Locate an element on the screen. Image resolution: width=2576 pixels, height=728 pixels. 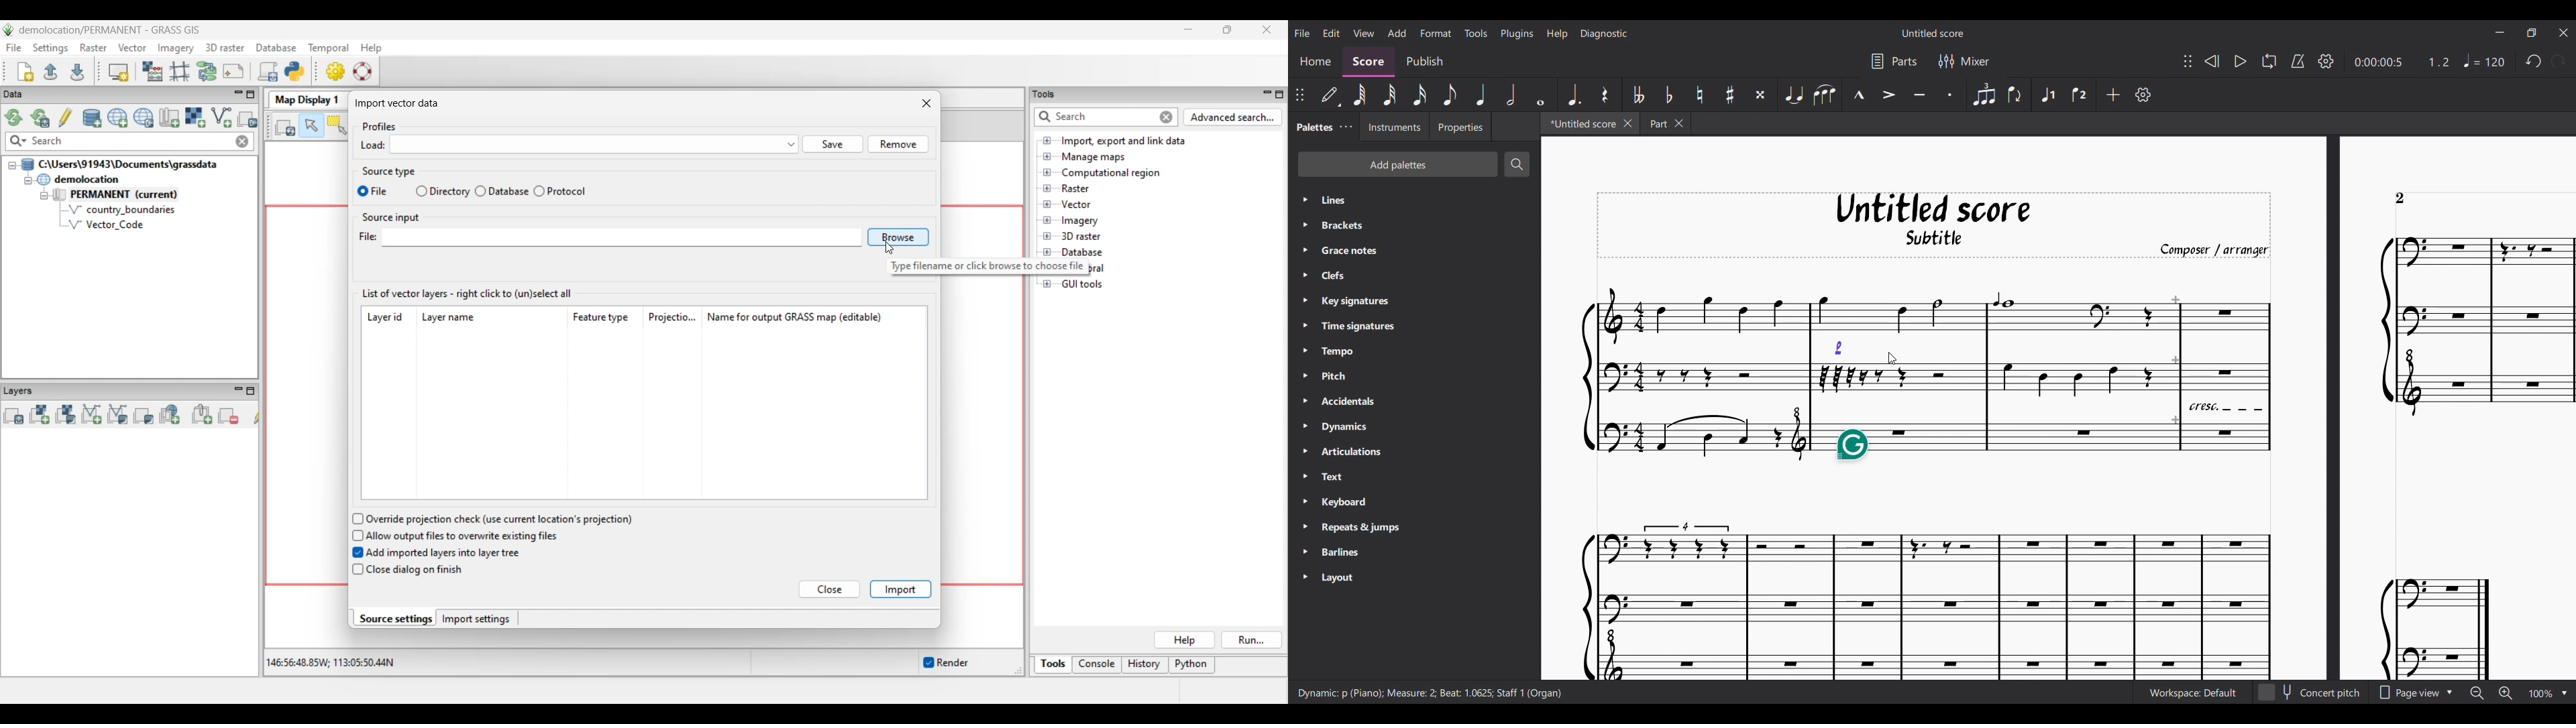
Tuplet is located at coordinates (1984, 95).